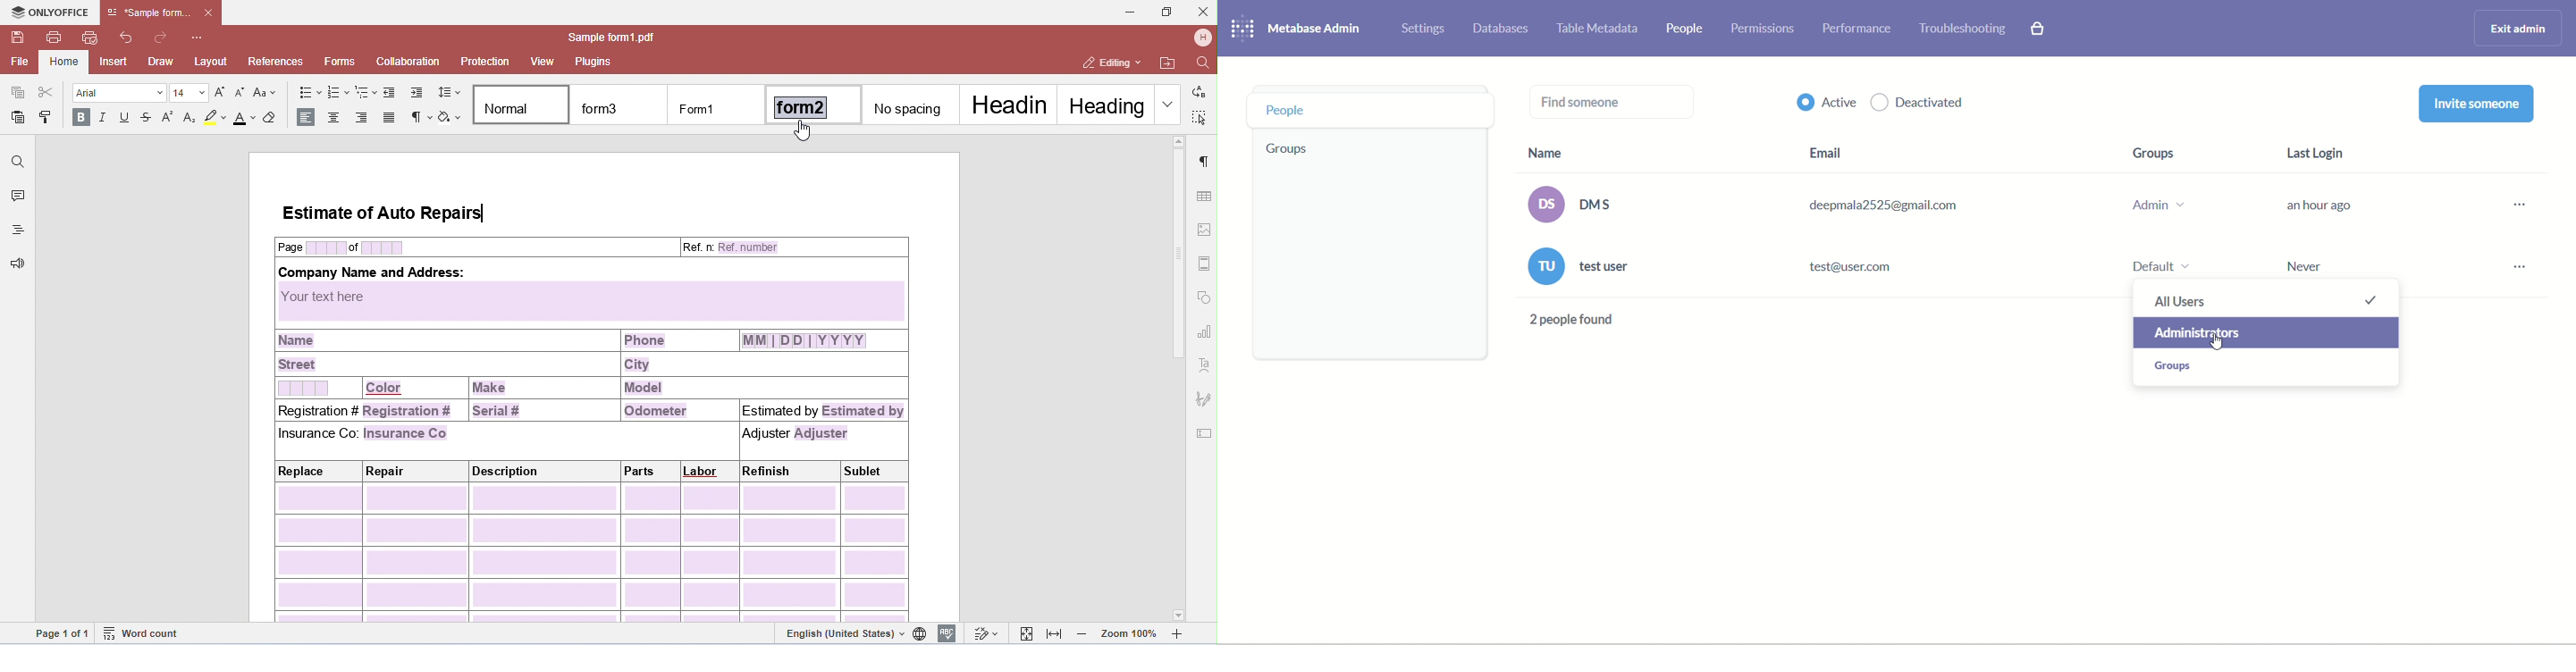  I want to click on exit admin, so click(2519, 26).